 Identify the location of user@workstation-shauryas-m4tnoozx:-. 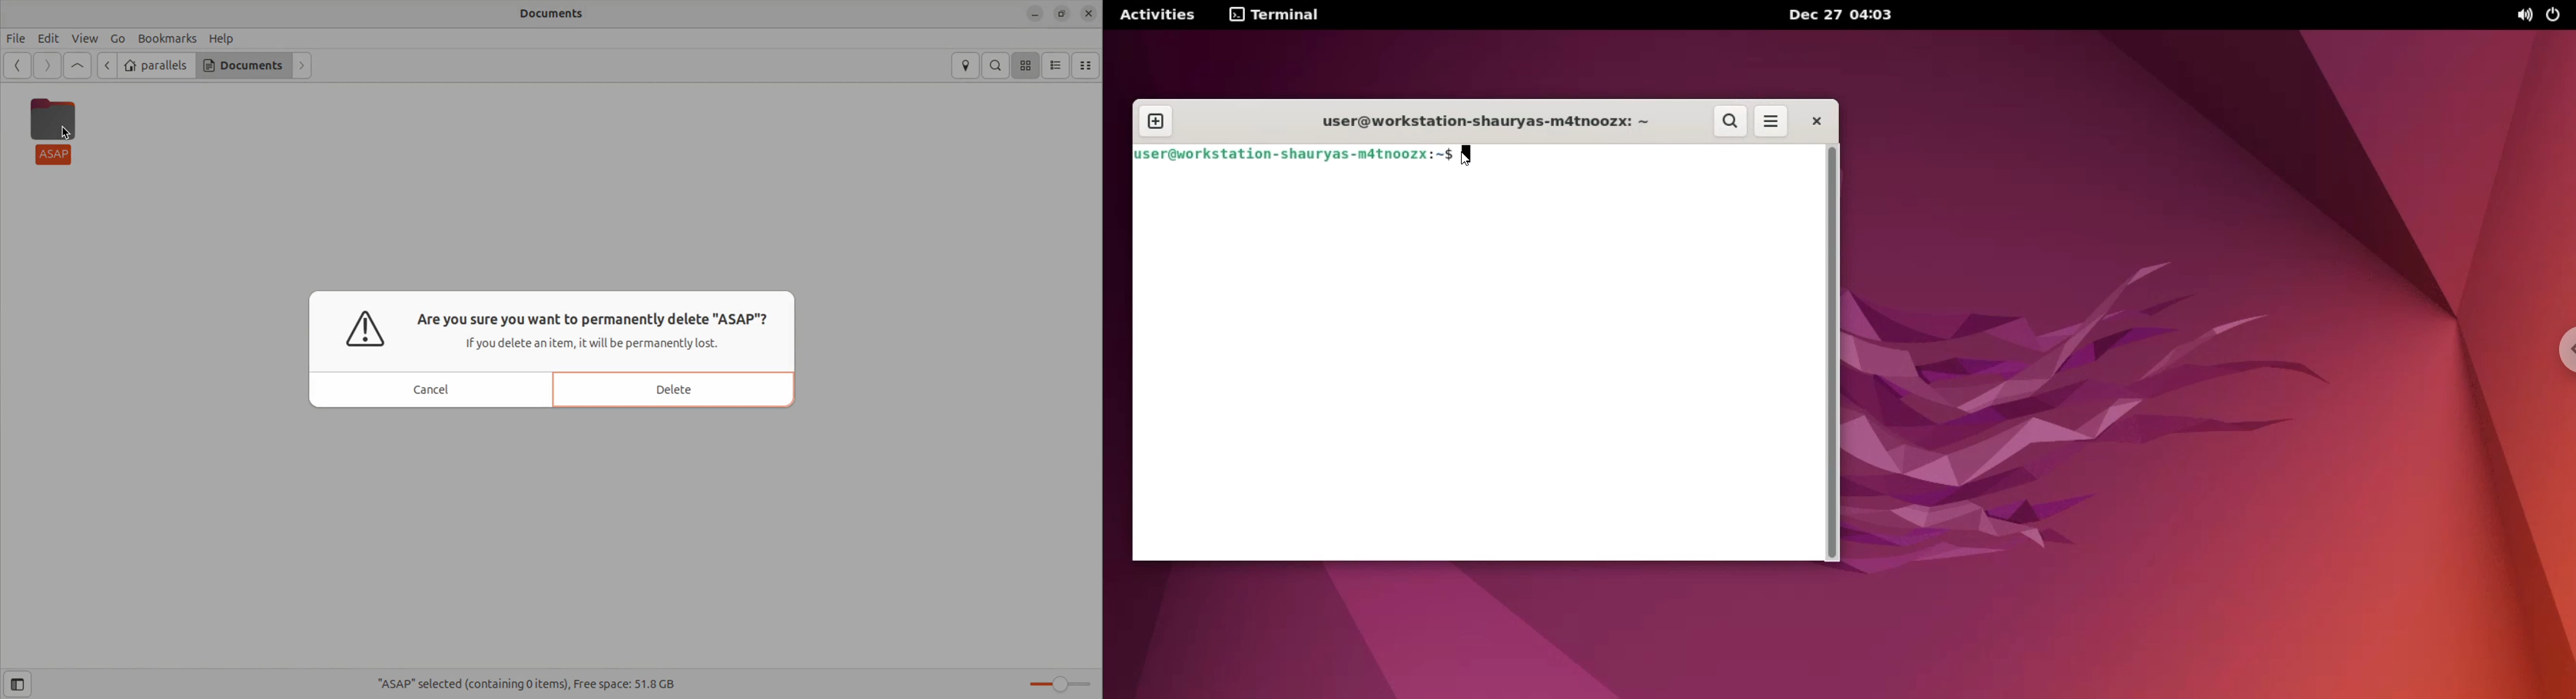
(1473, 119).